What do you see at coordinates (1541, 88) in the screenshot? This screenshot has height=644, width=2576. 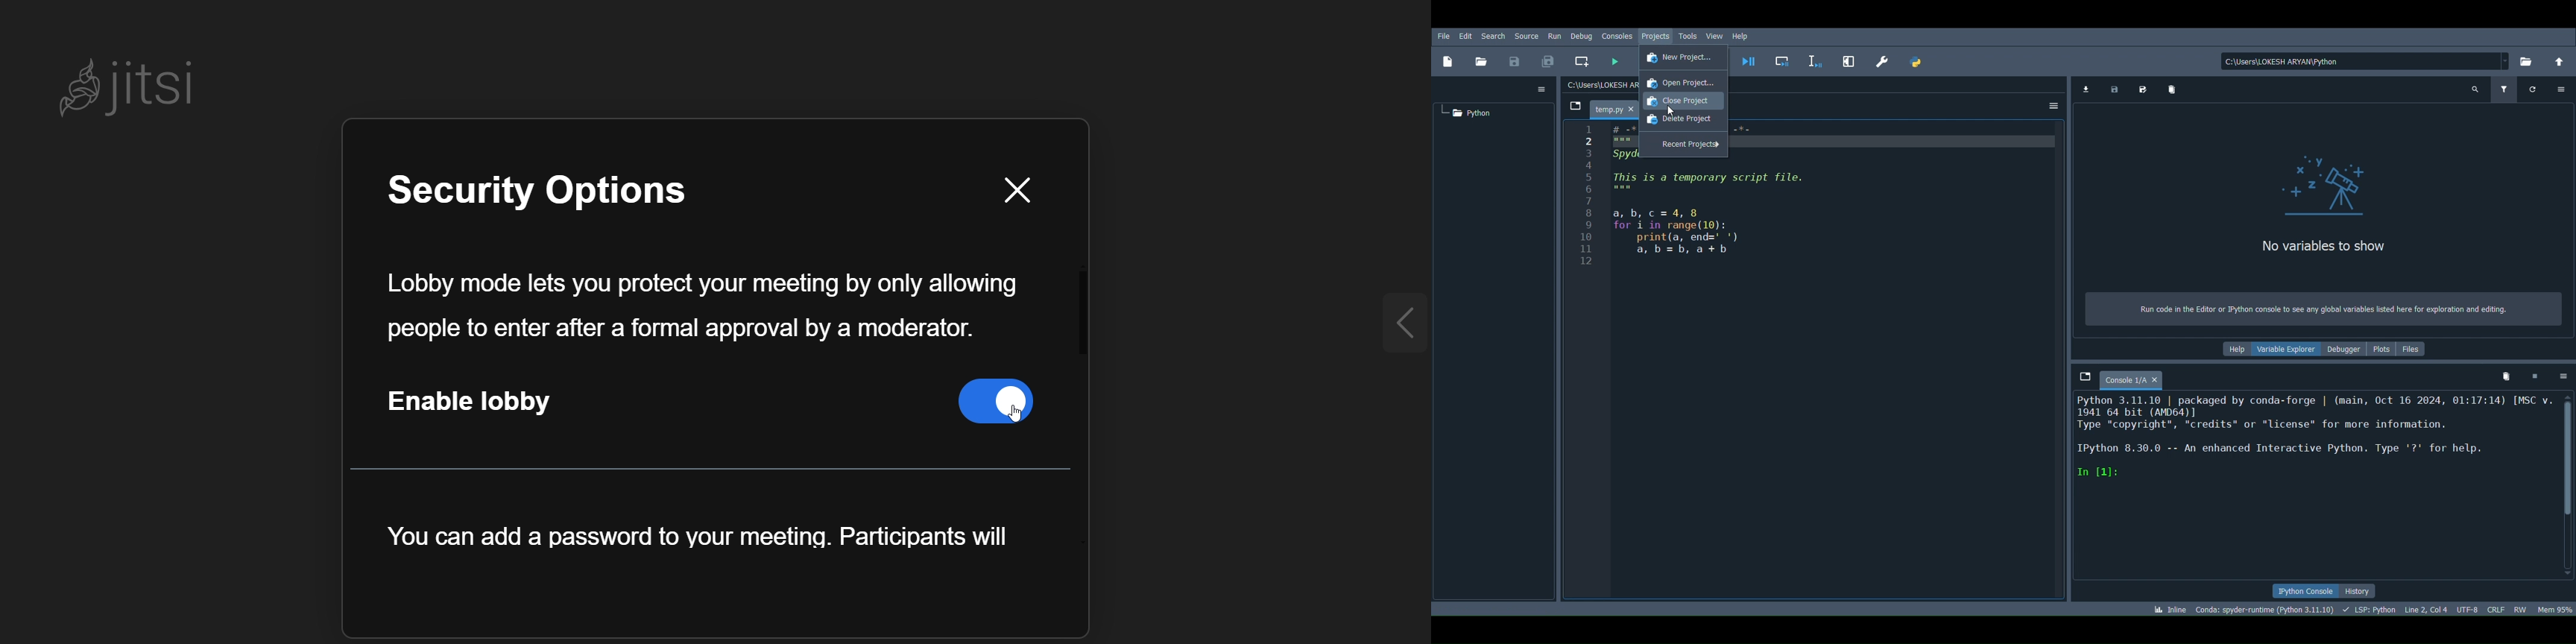 I see `Options` at bounding box center [1541, 88].